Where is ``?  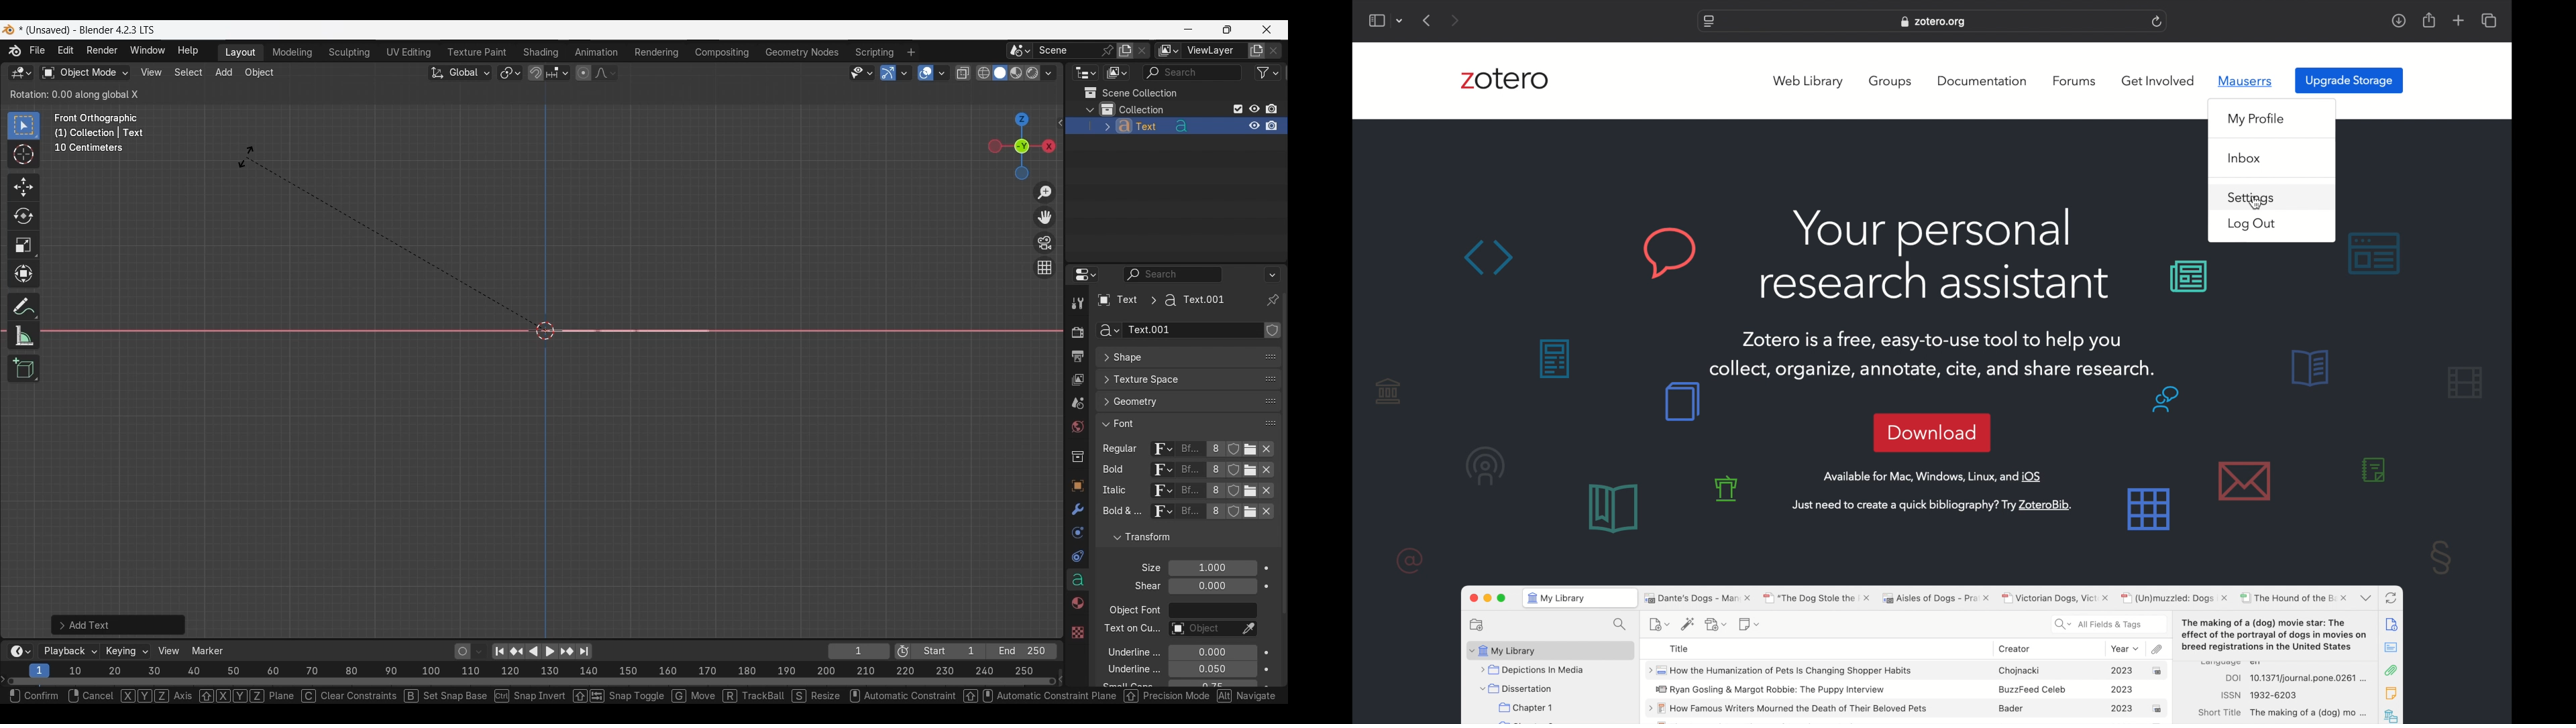
 is located at coordinates (1115, 472).